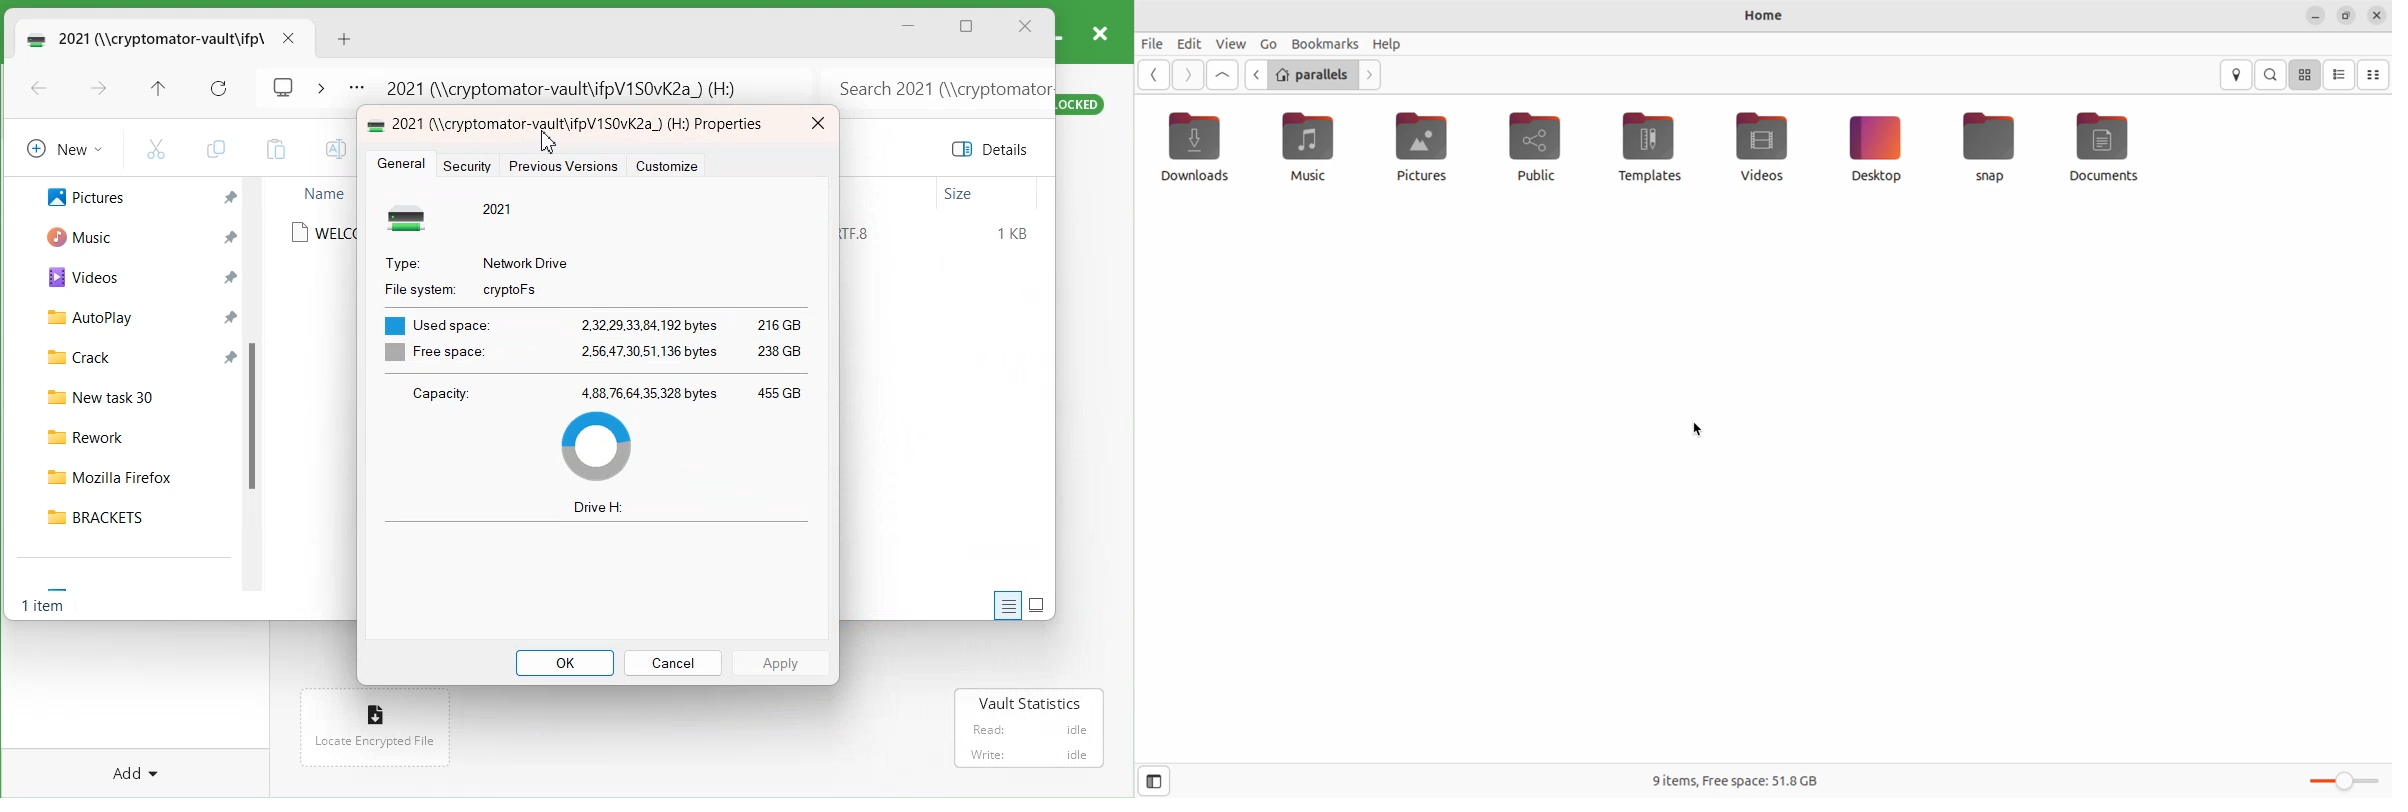  I want to click on Documents, so click(2101, 146).